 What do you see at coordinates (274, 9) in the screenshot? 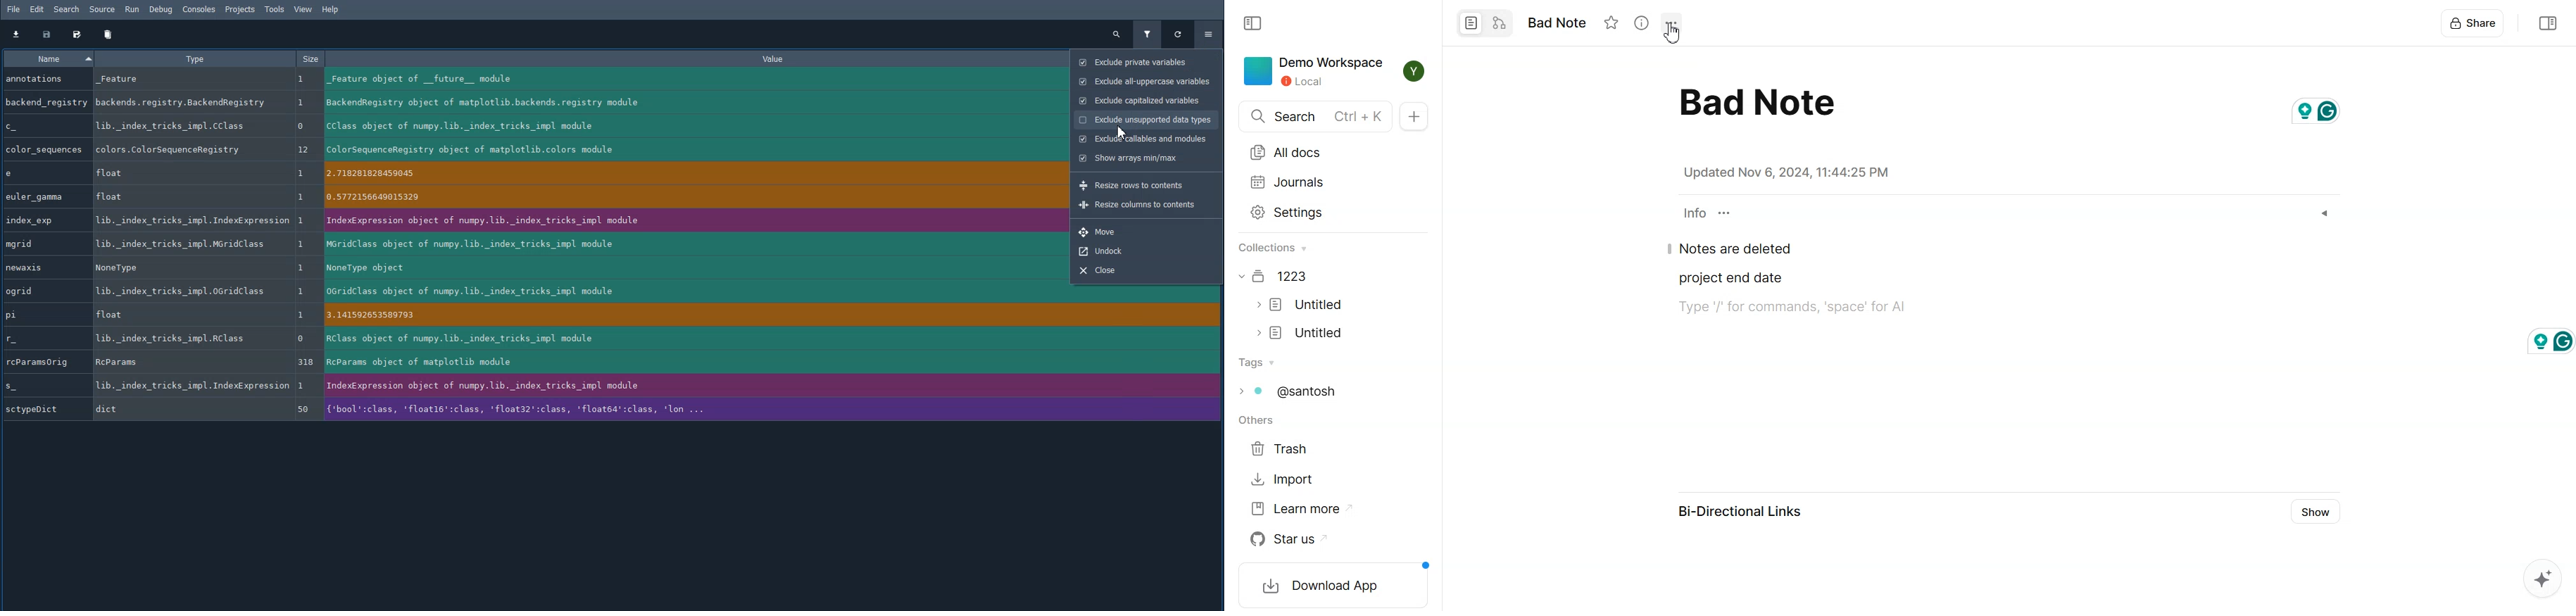
I see `Tools` at bounding box center [274, 9].